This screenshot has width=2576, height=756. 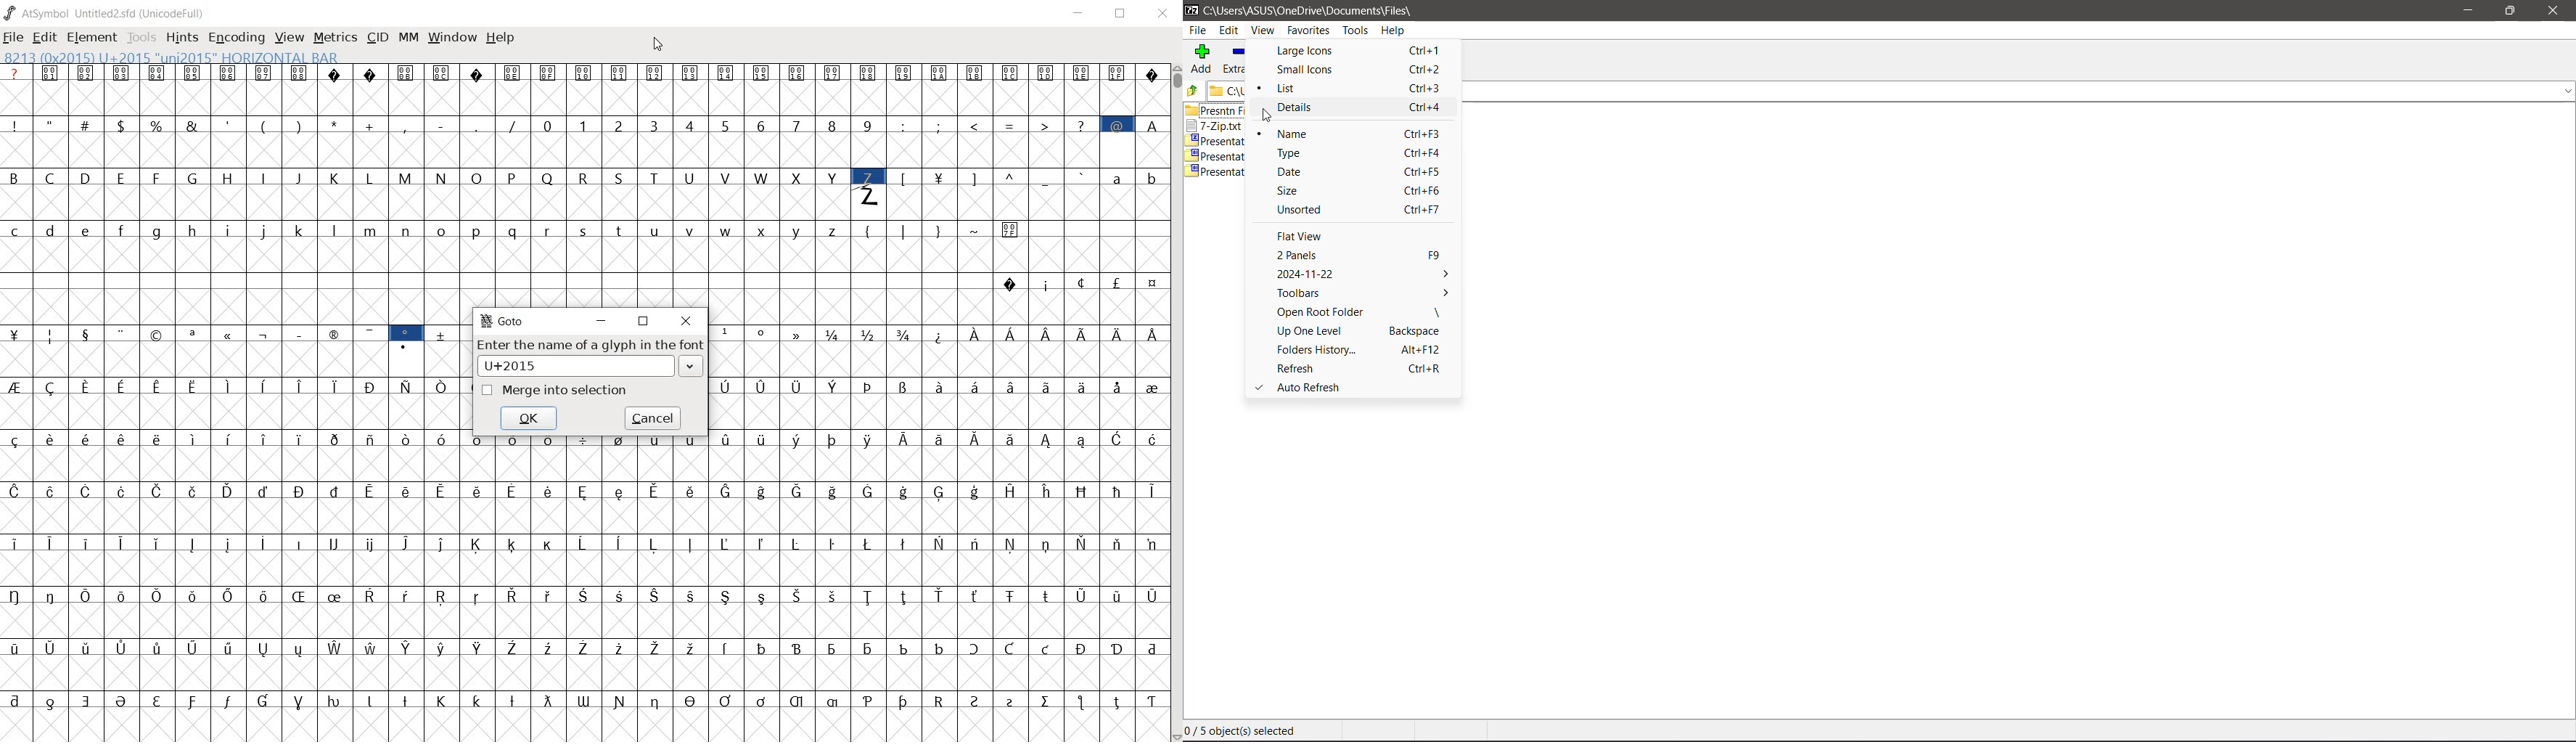 What do you see at coordinates (1356, 331) in the screenshot?
I see `Up One Level` at bounding box center [1356, 331].